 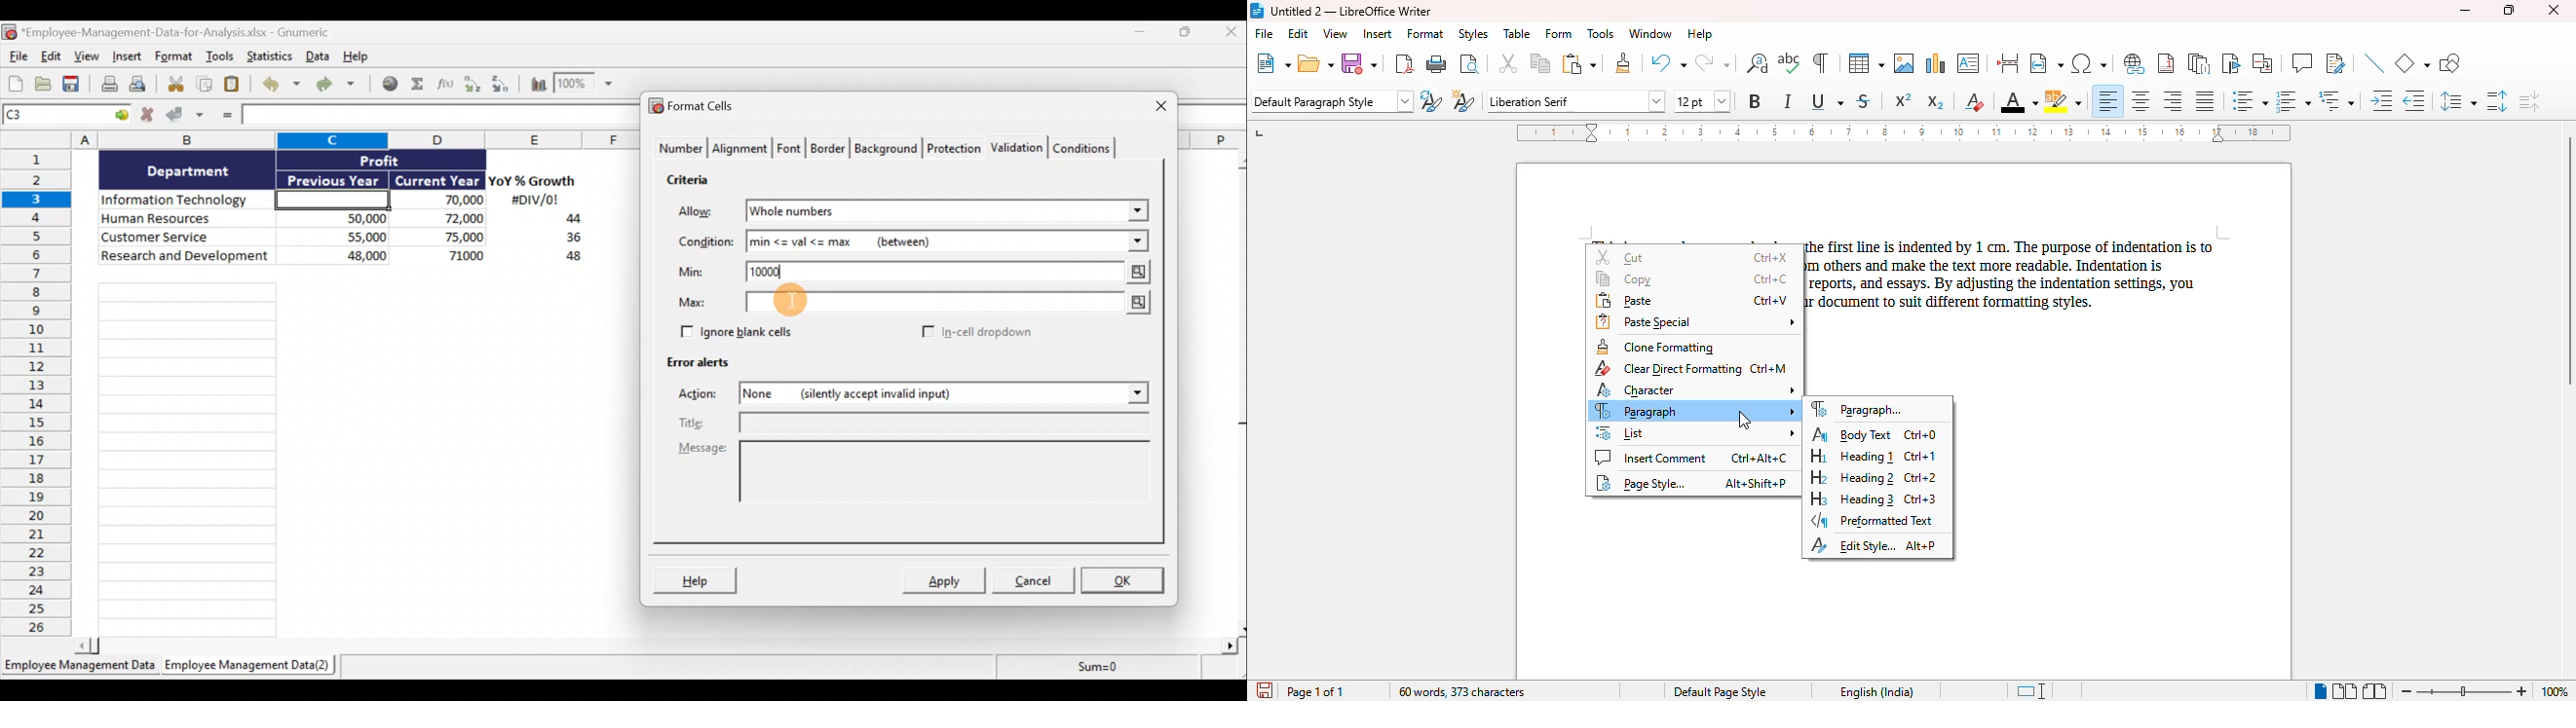 What do you see at coordinates (1134, 395) in the screenshot?
I see `Actions drop down` at bounding box center [1134, 395].